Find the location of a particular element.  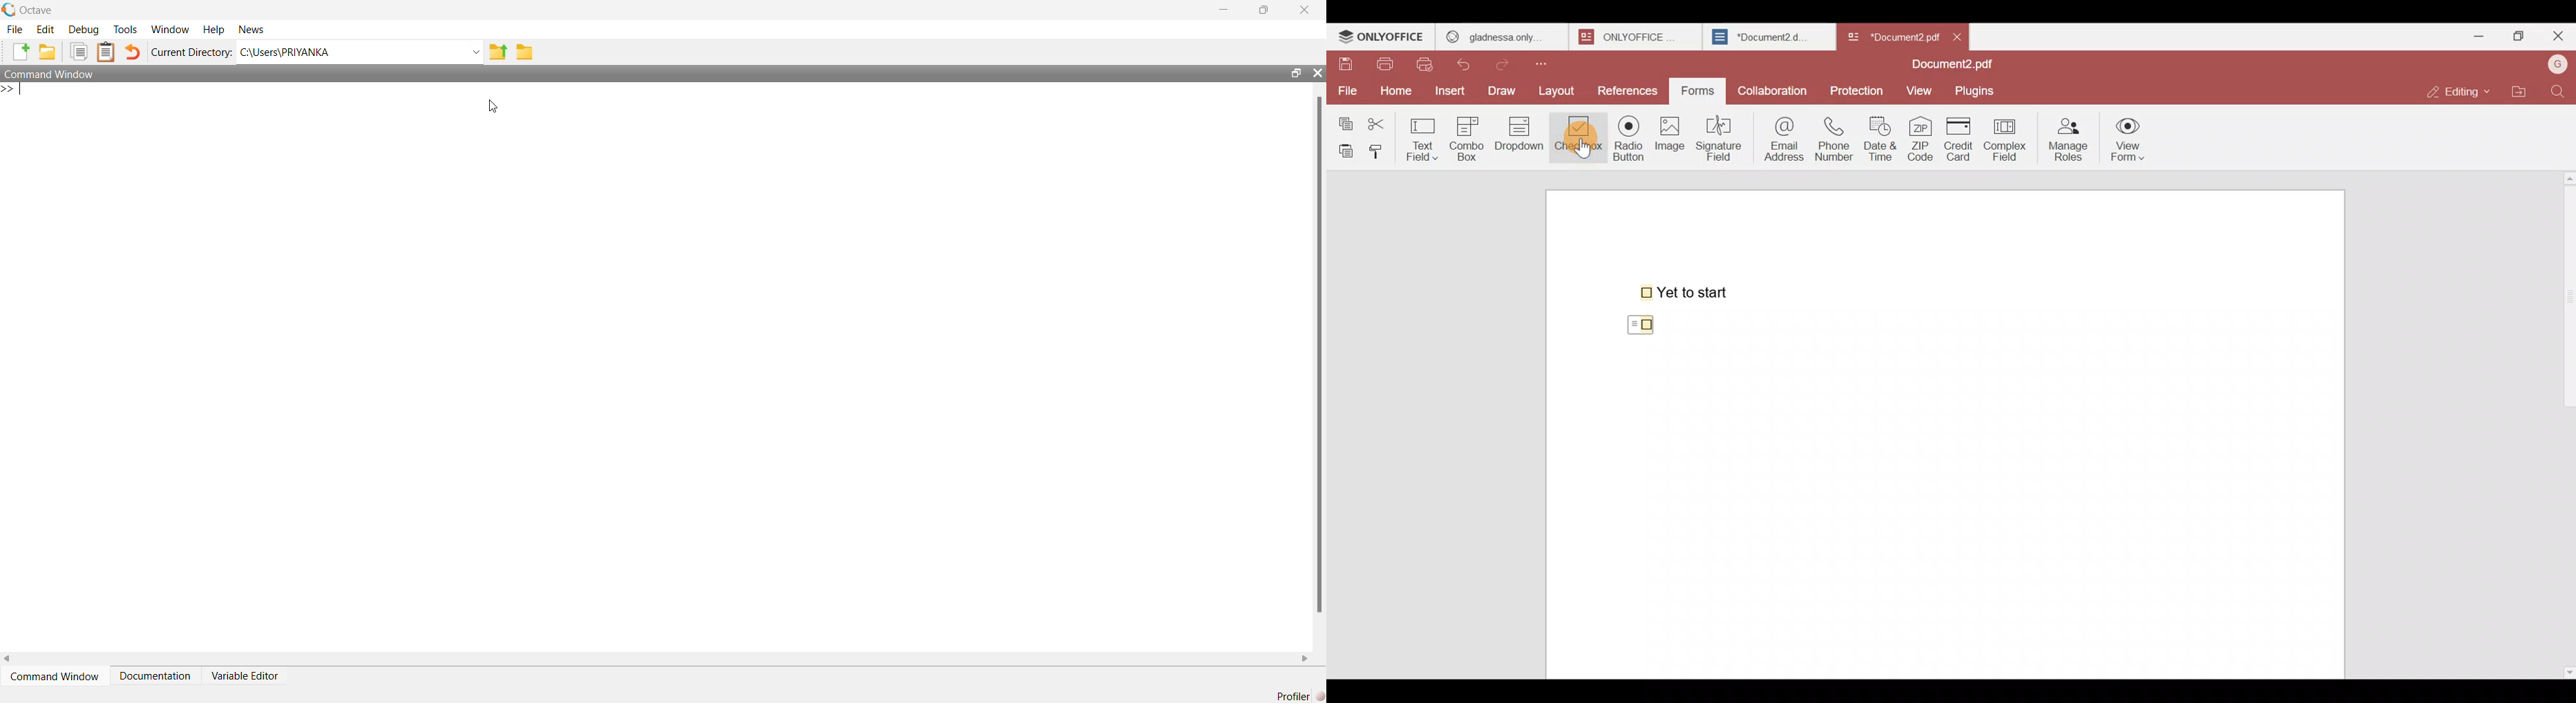

Signature field is located at coordinates (1723, 137).